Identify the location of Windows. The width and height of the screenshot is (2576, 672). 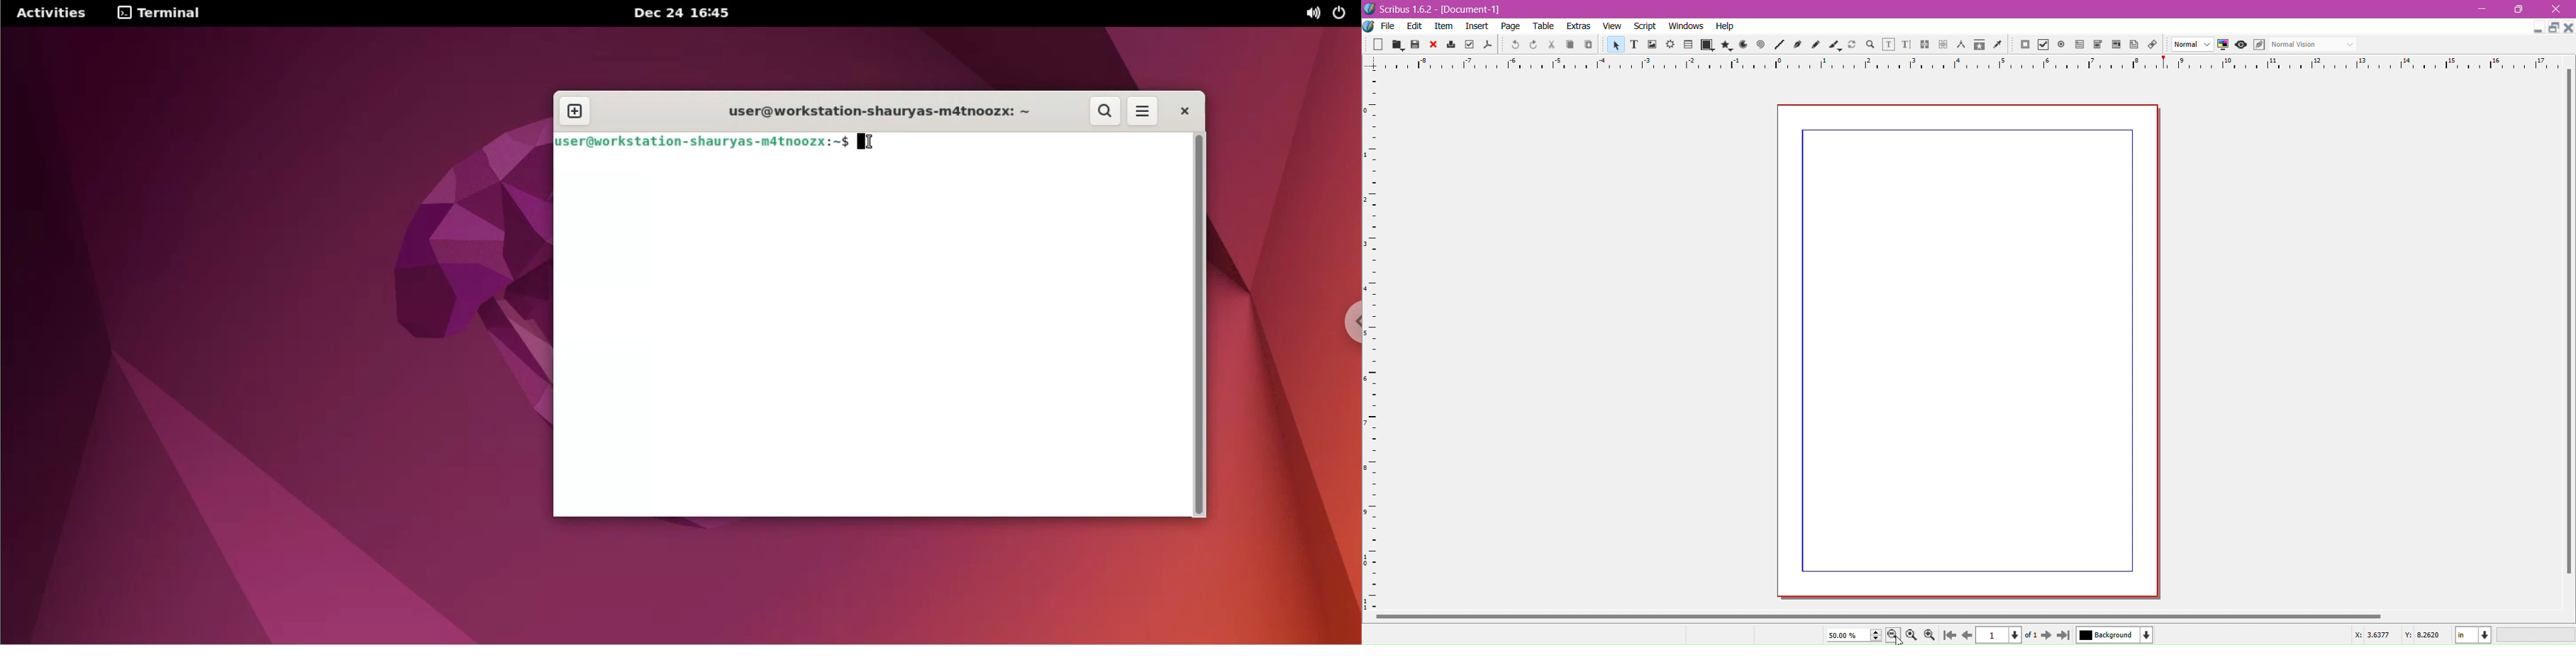
(1686, 26).